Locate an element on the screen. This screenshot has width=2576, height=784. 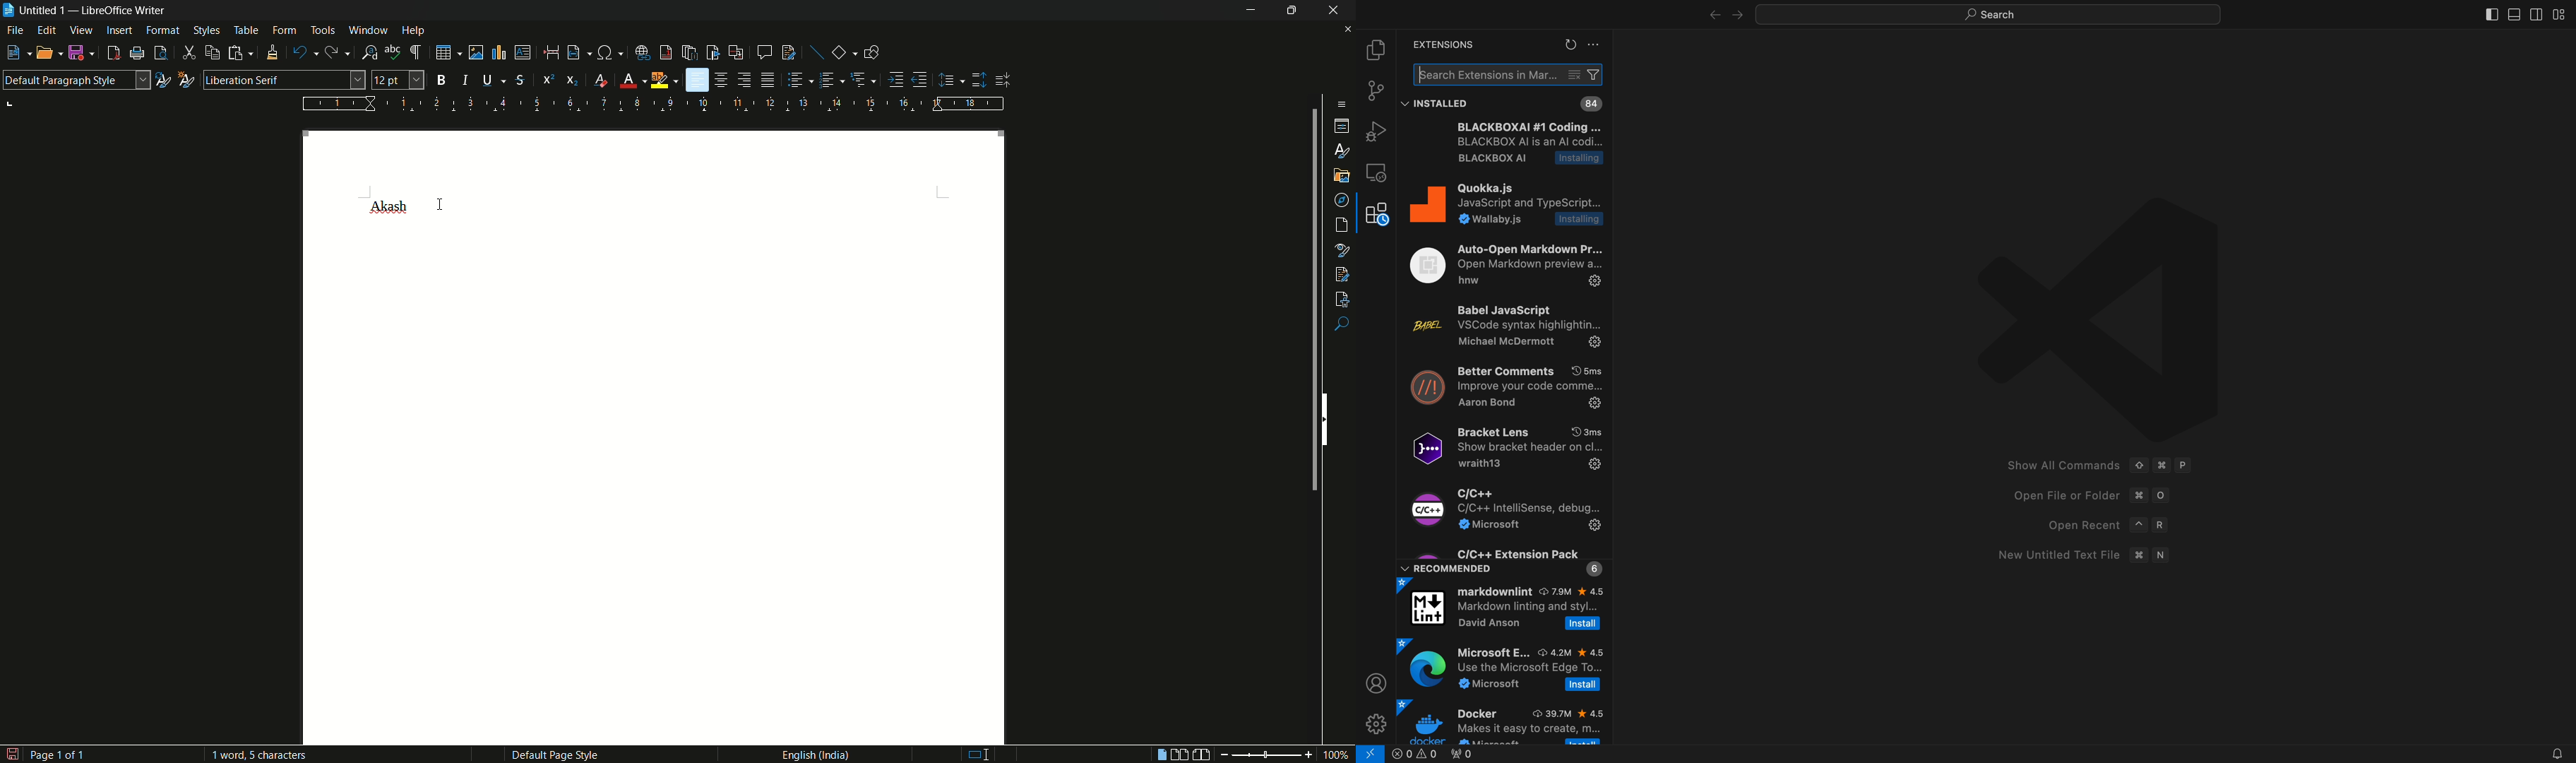
insert cross reference is located at coordinates (735, 53).